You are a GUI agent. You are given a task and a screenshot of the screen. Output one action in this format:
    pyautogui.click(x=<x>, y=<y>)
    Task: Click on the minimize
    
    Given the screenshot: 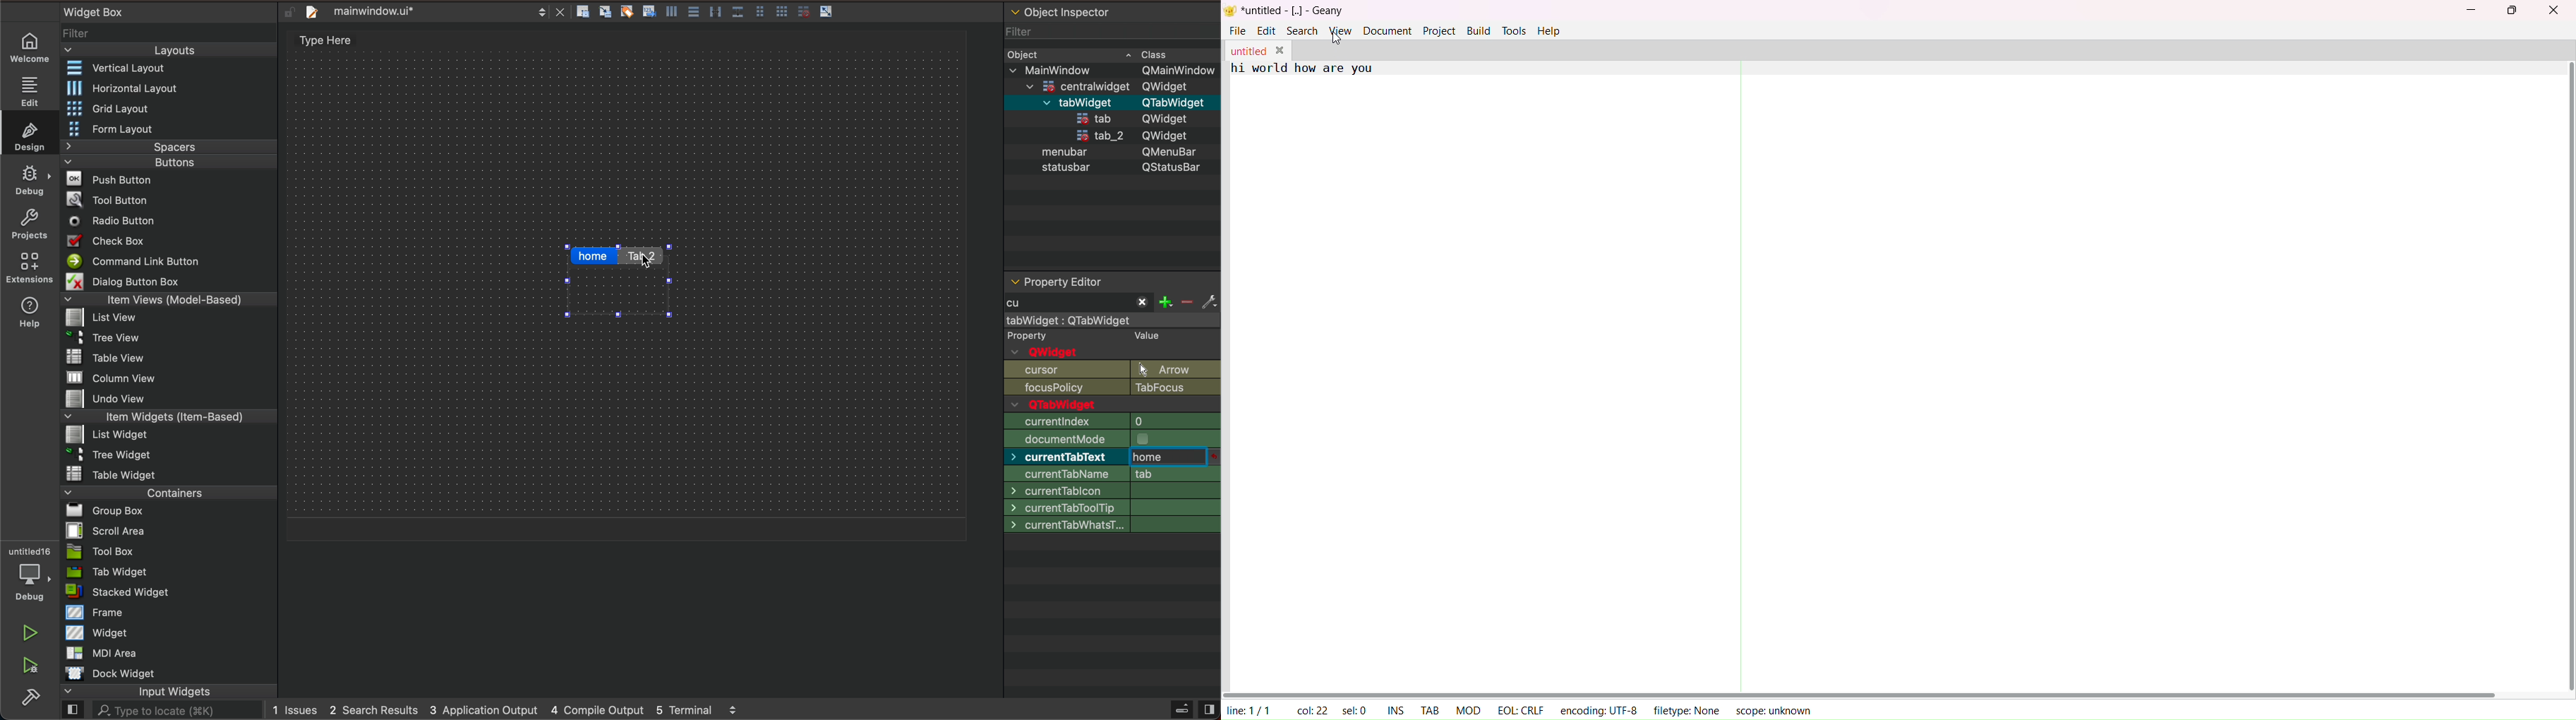 What is the action you would take?
    pyautogui.click(x=2476, y=8)
    